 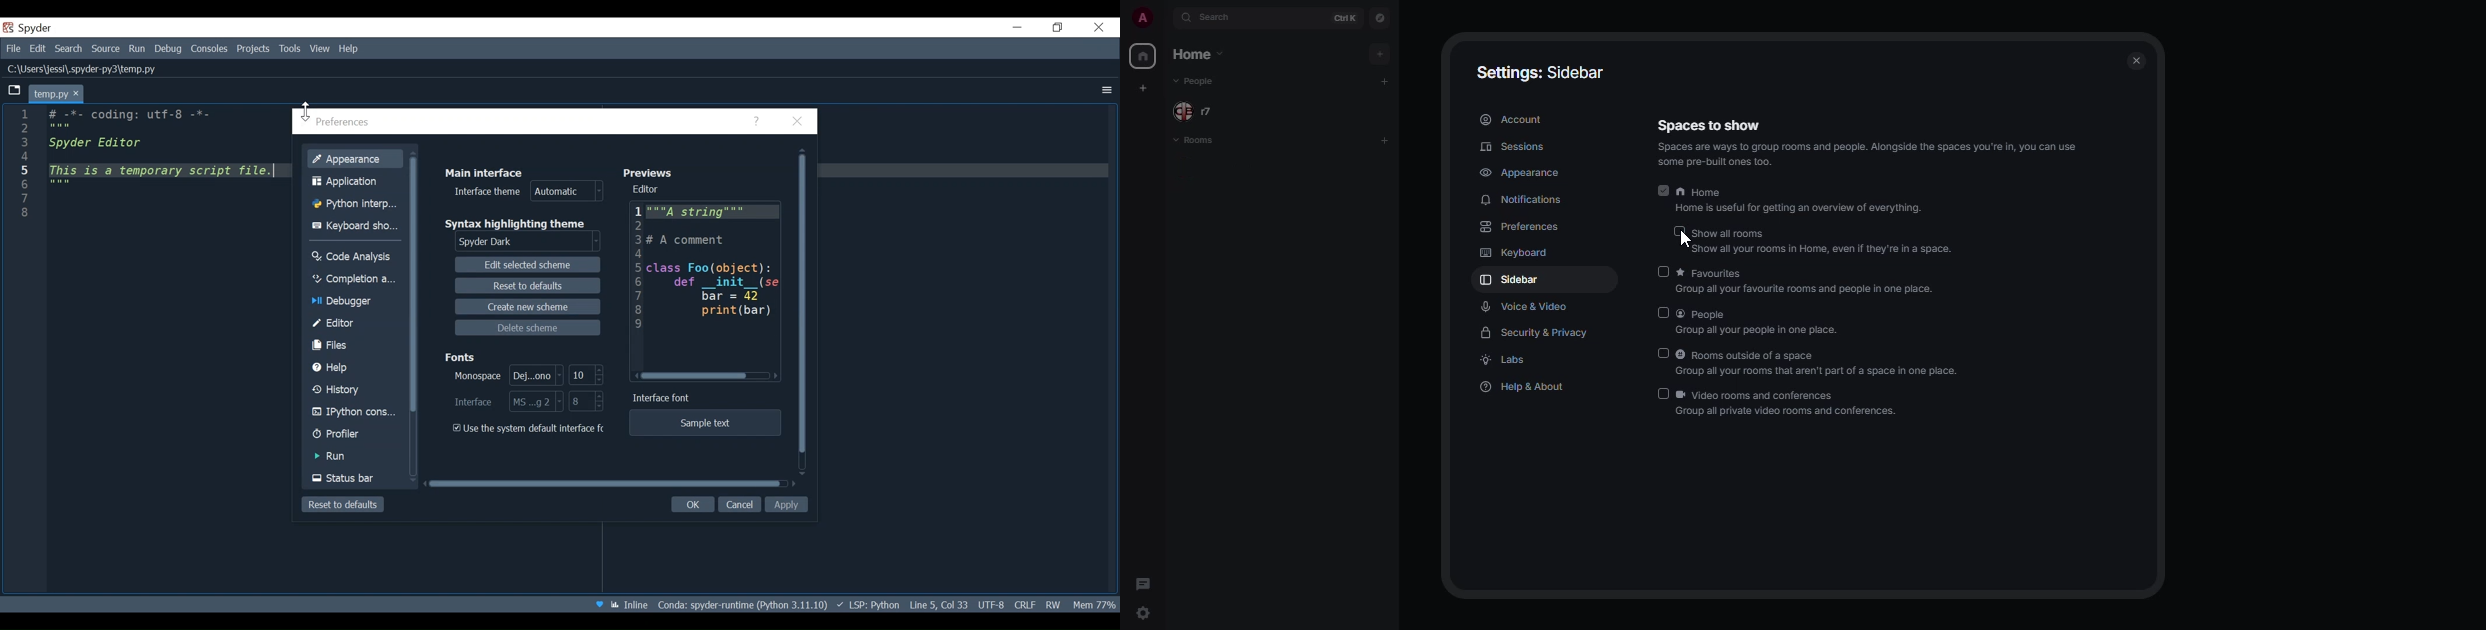 What do you see at coordinates (355, 257) in the screenshot?
I see `Code Analysis` at bounding box center [355, 257].